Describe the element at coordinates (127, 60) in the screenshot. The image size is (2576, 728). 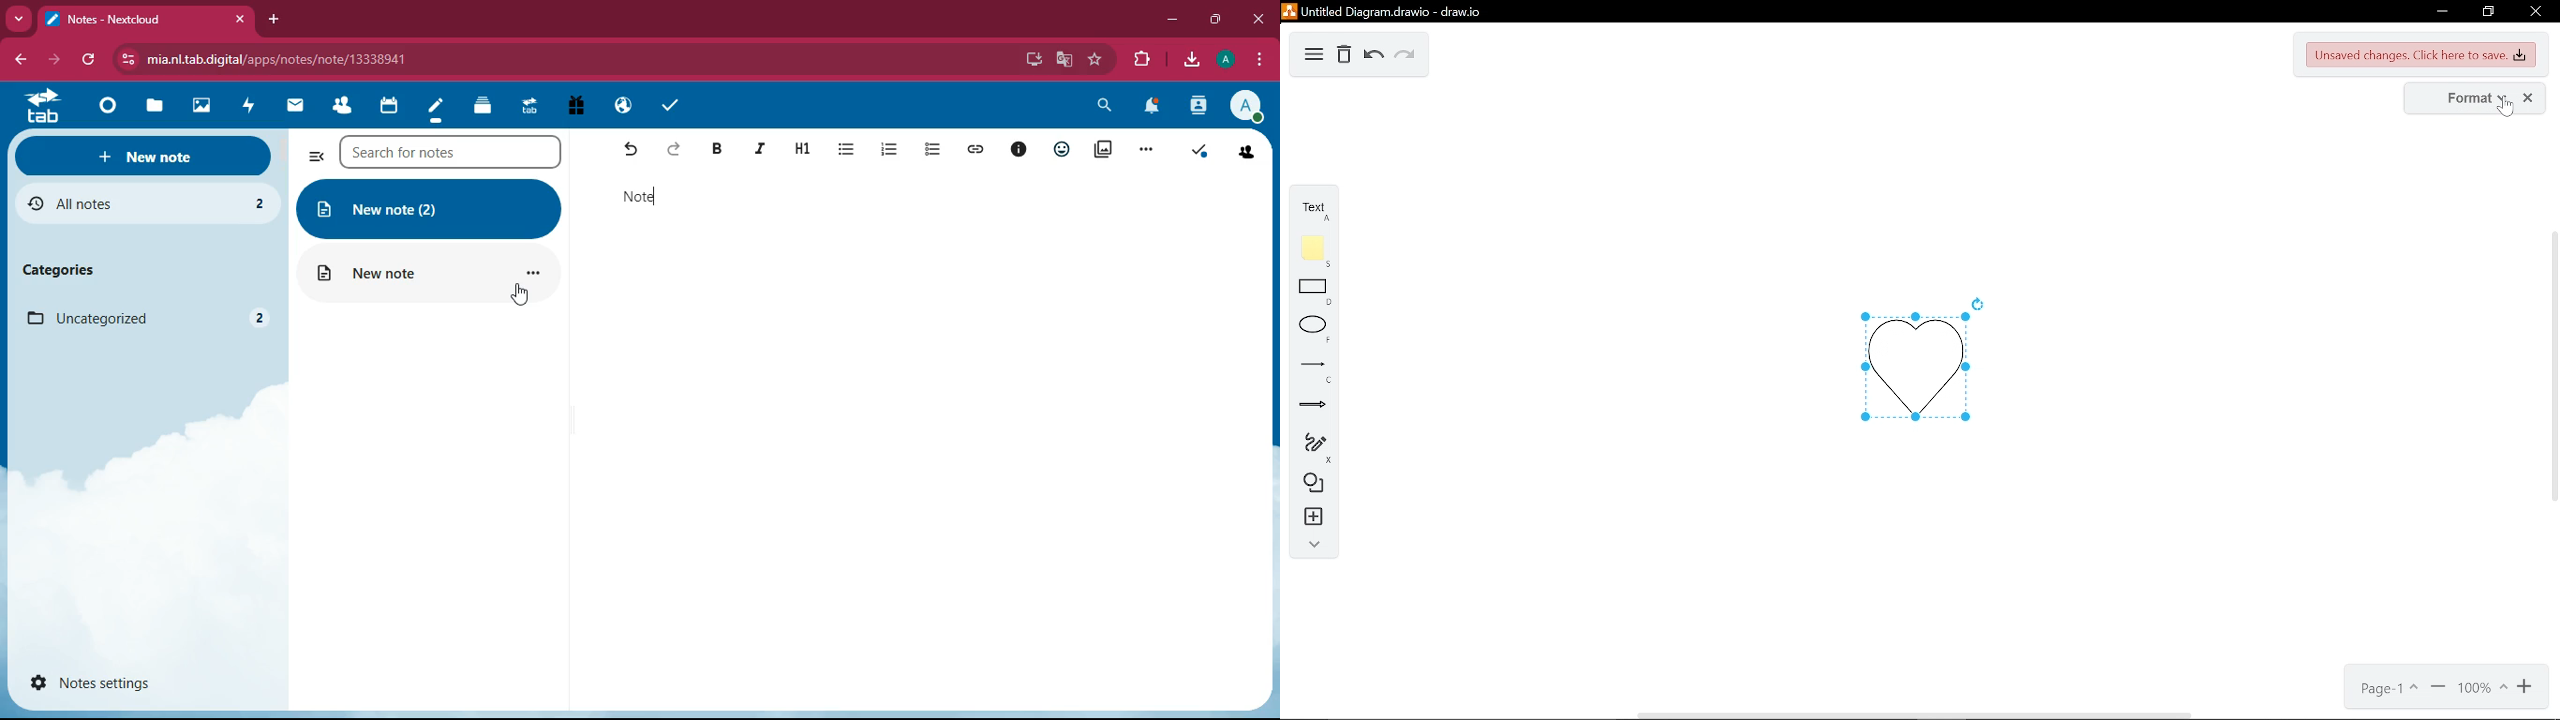
I see `view site information` at that location.